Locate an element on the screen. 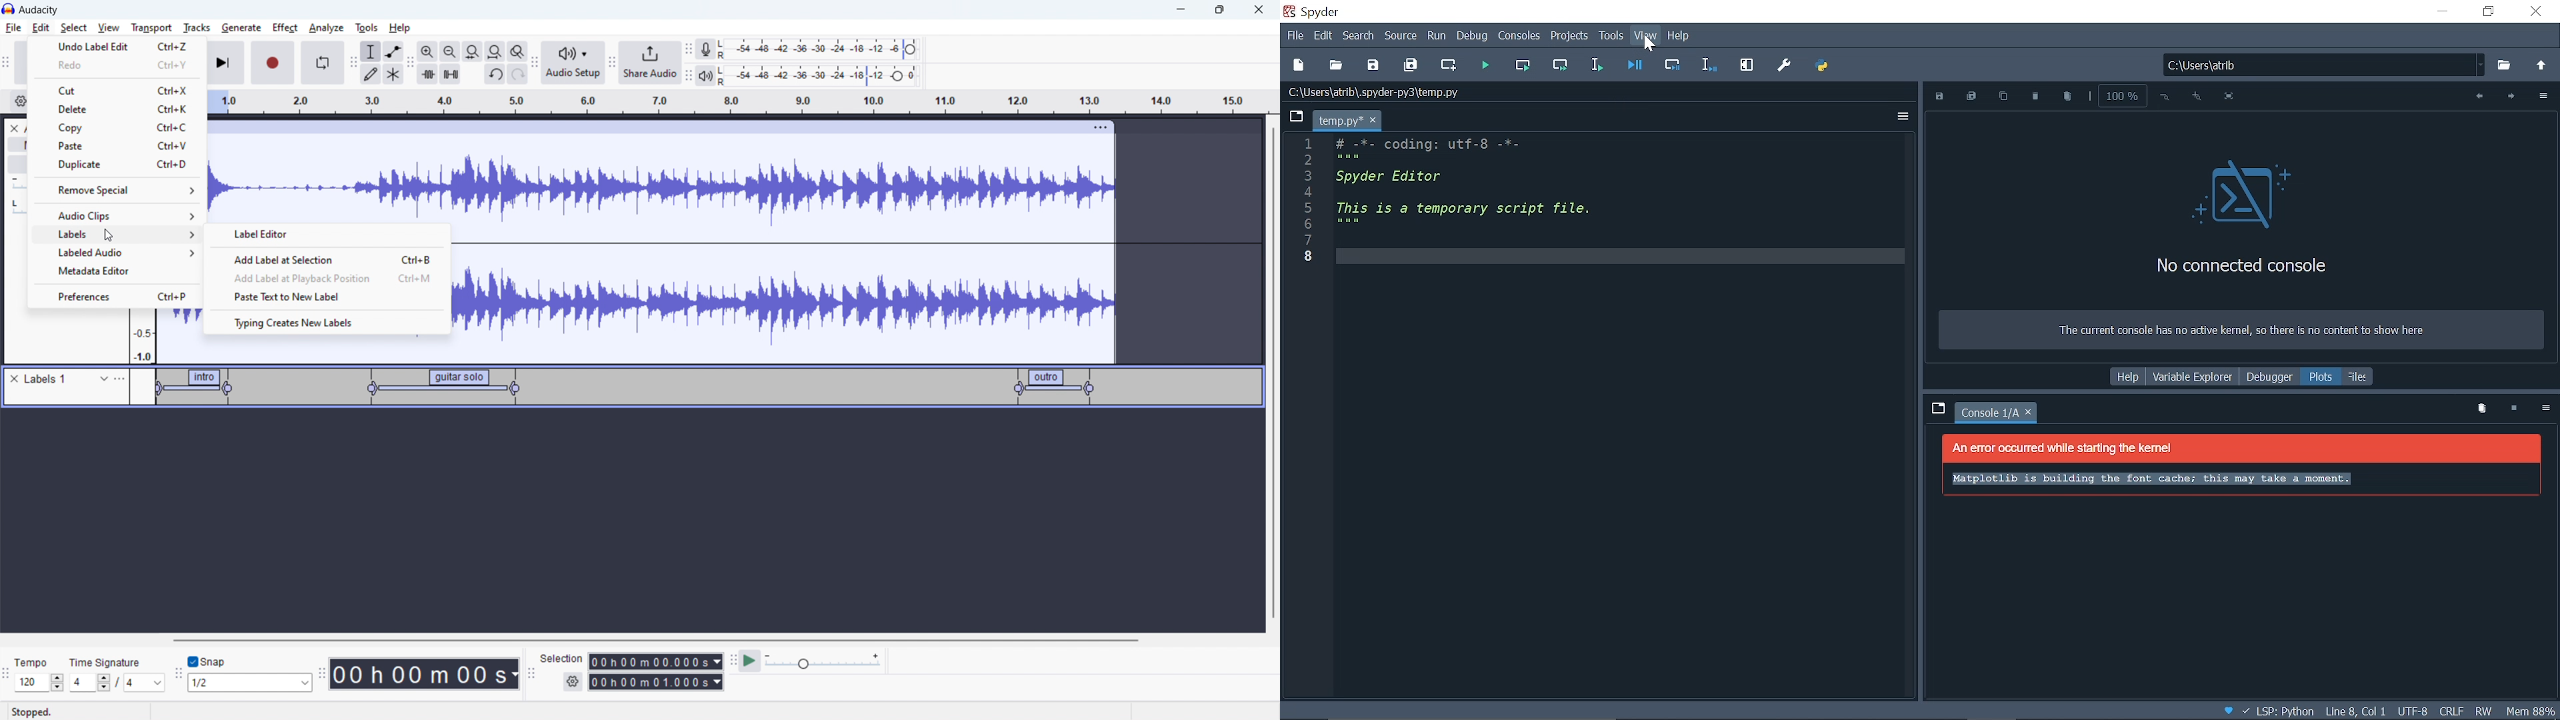  Copy plot to clipboard is located at coordinates (2003, 98).